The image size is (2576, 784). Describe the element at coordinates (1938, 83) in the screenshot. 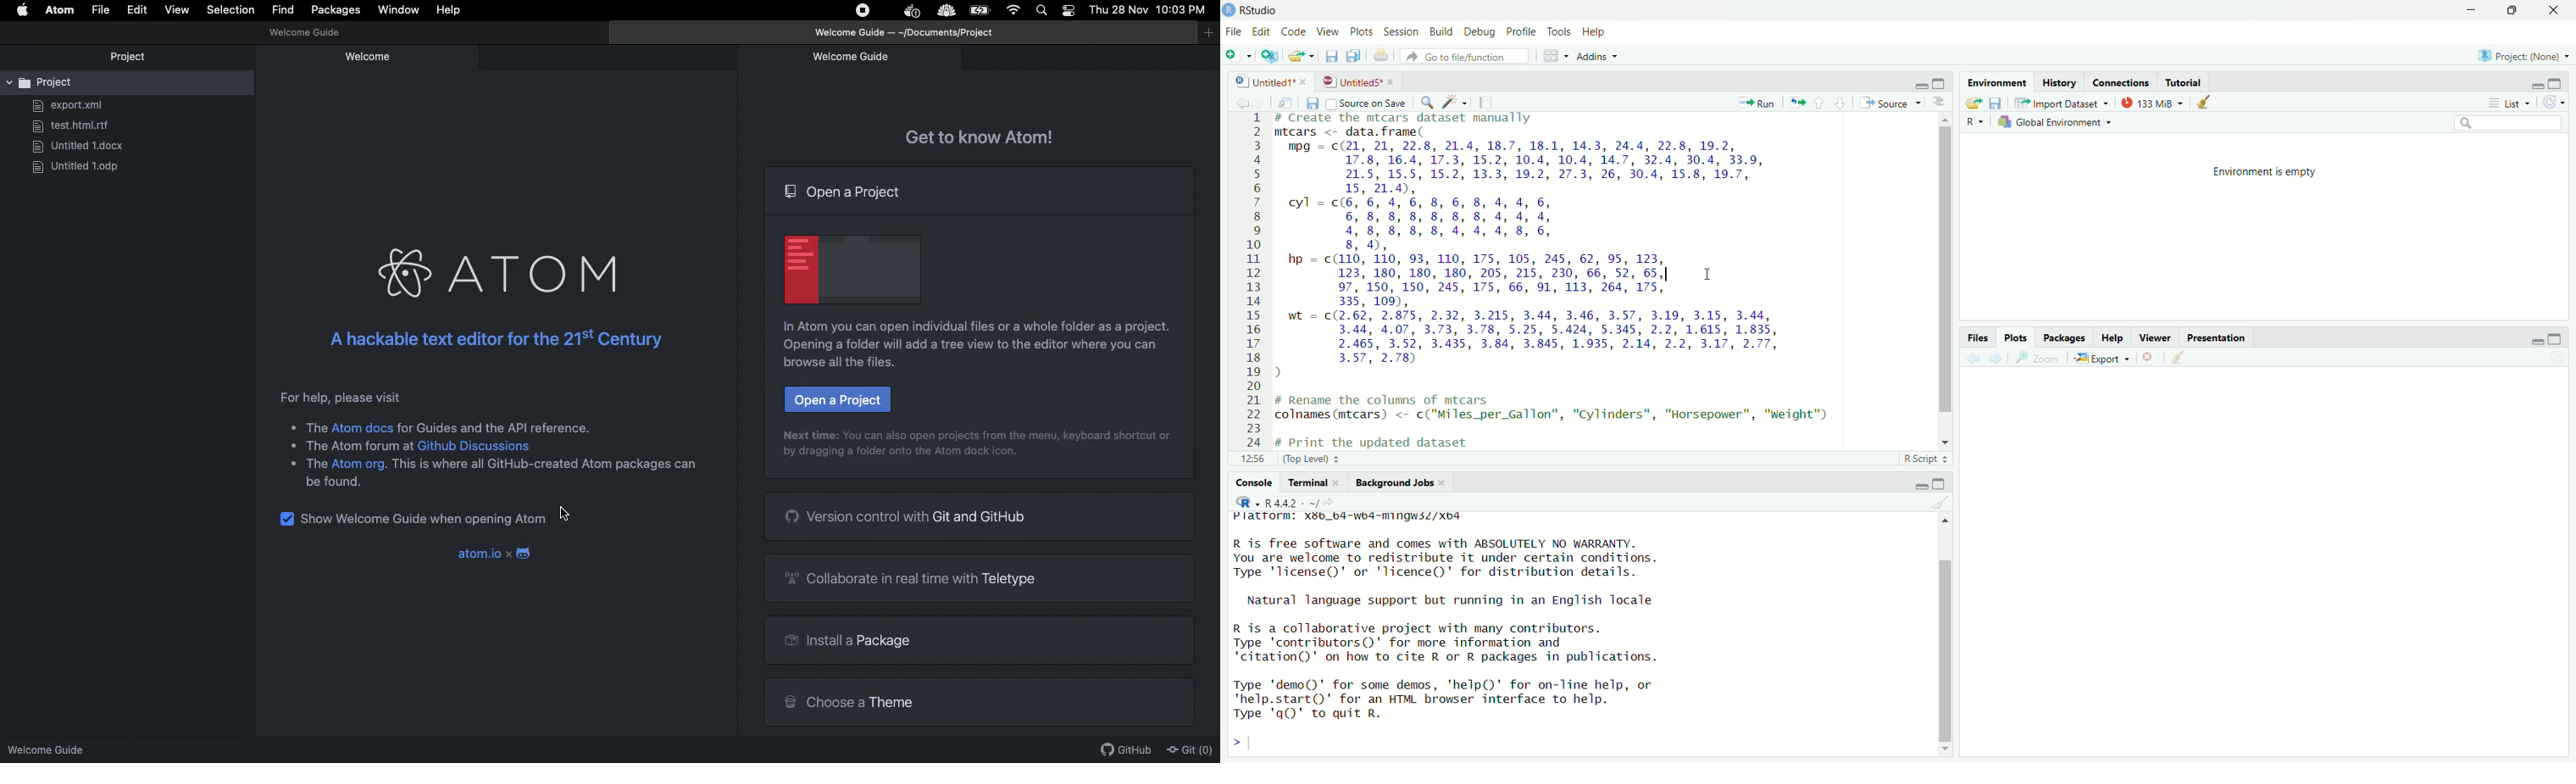

I see `maximise` at that location.